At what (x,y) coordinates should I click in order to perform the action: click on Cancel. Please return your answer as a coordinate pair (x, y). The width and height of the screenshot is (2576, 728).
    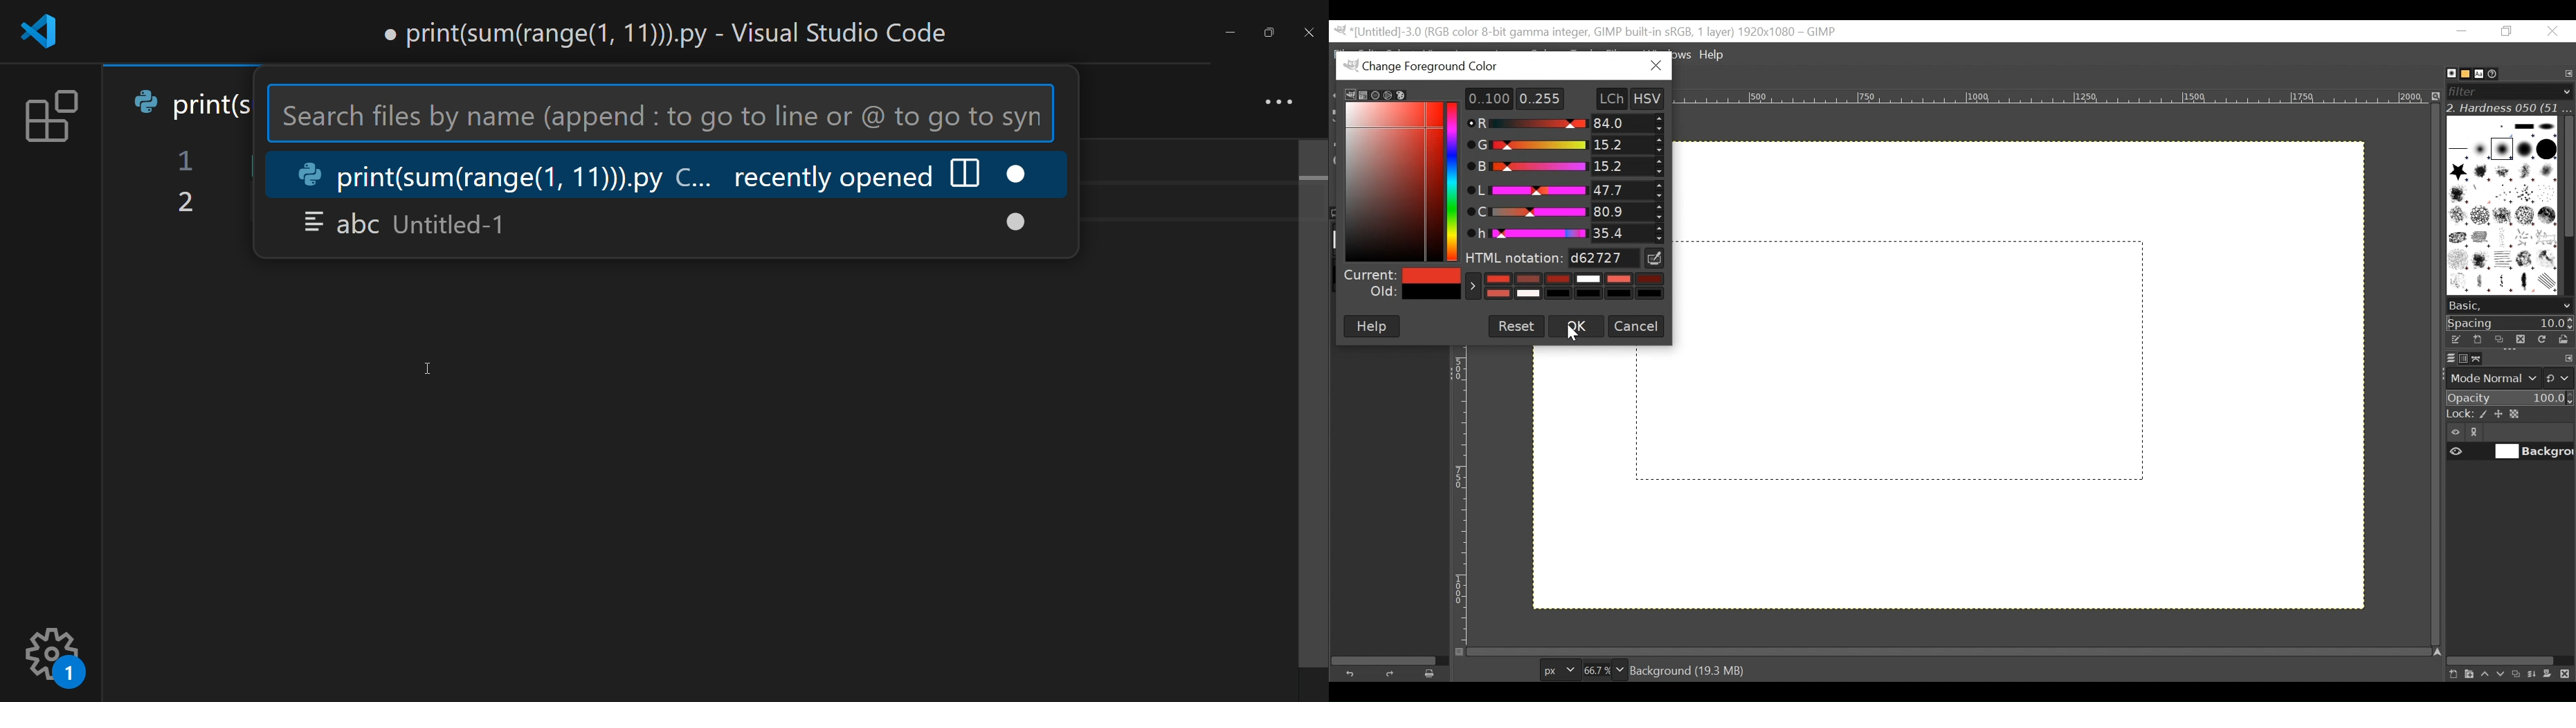
    Looking at the image, I should click on (1636, 326).